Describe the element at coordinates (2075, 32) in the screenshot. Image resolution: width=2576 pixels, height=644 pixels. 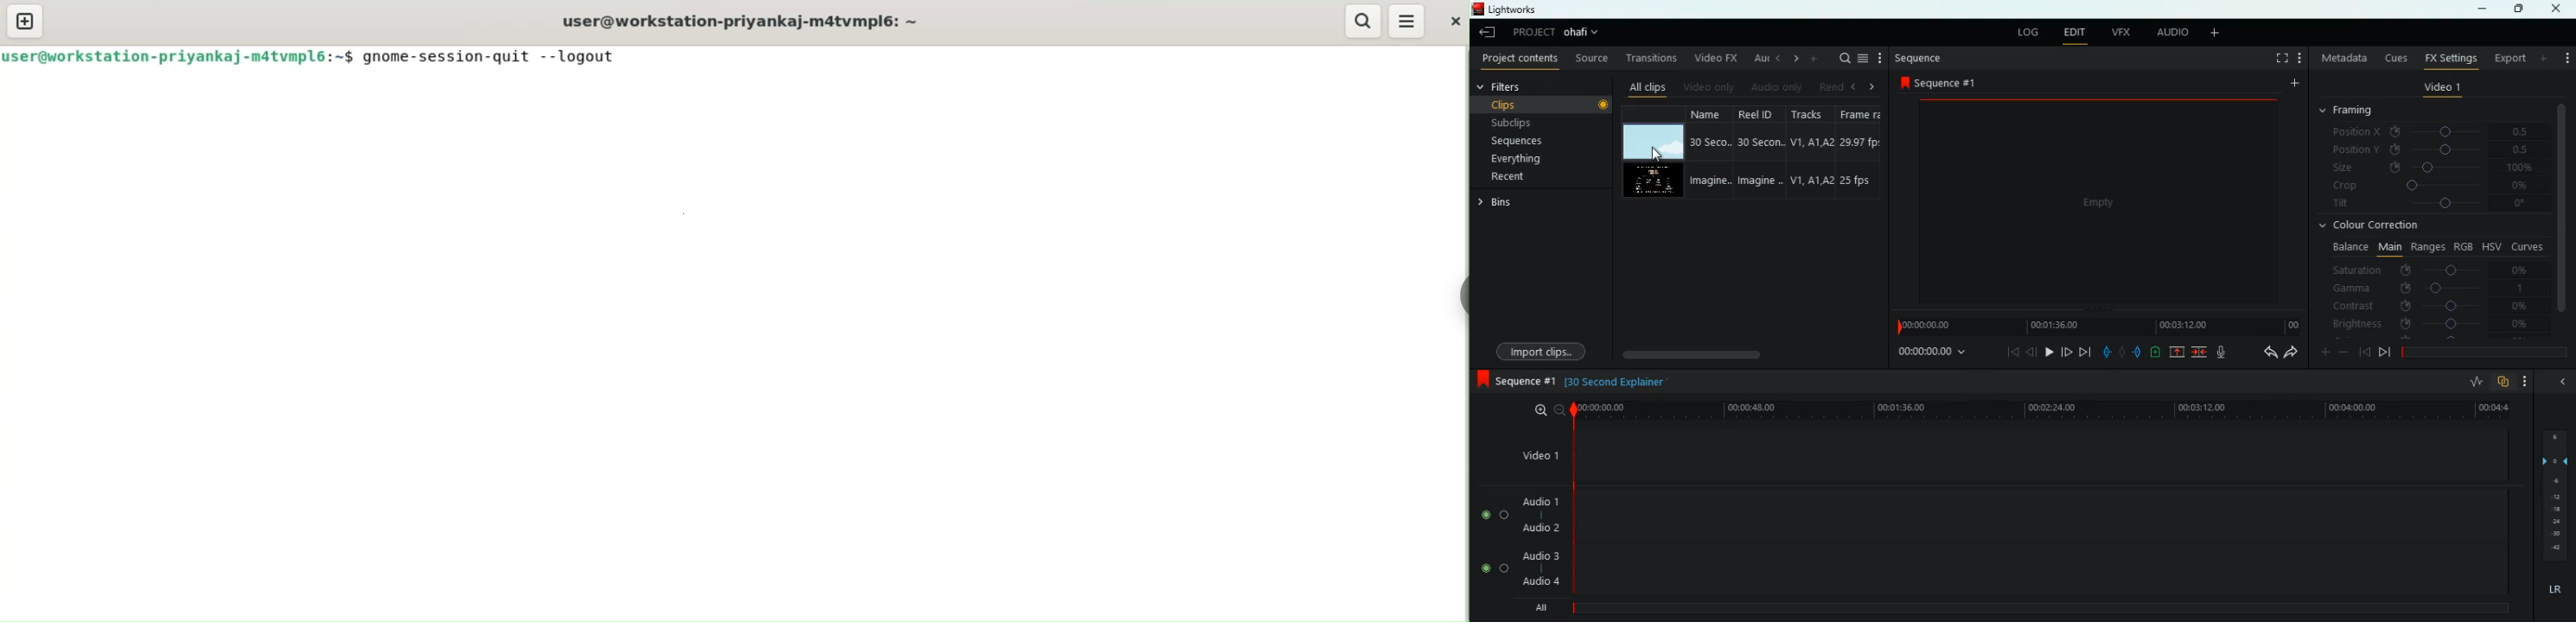
I see `edit` at that location.